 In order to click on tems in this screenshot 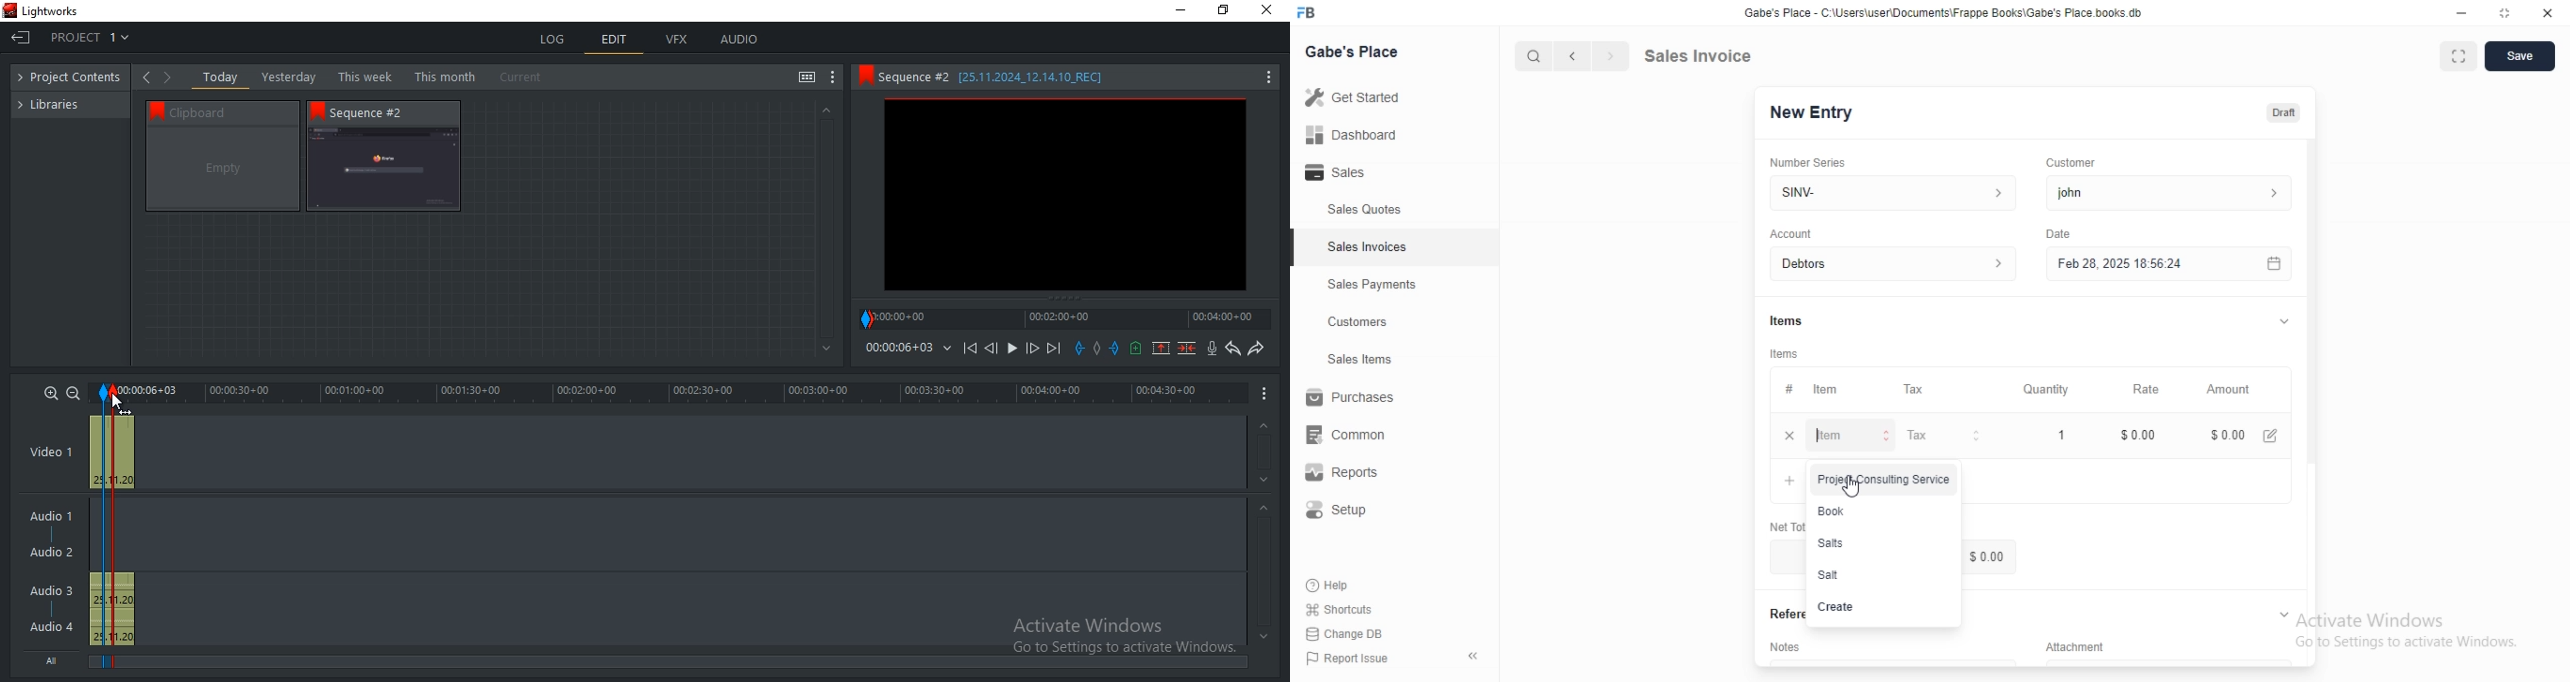, I will do `click(1787, 354)`.